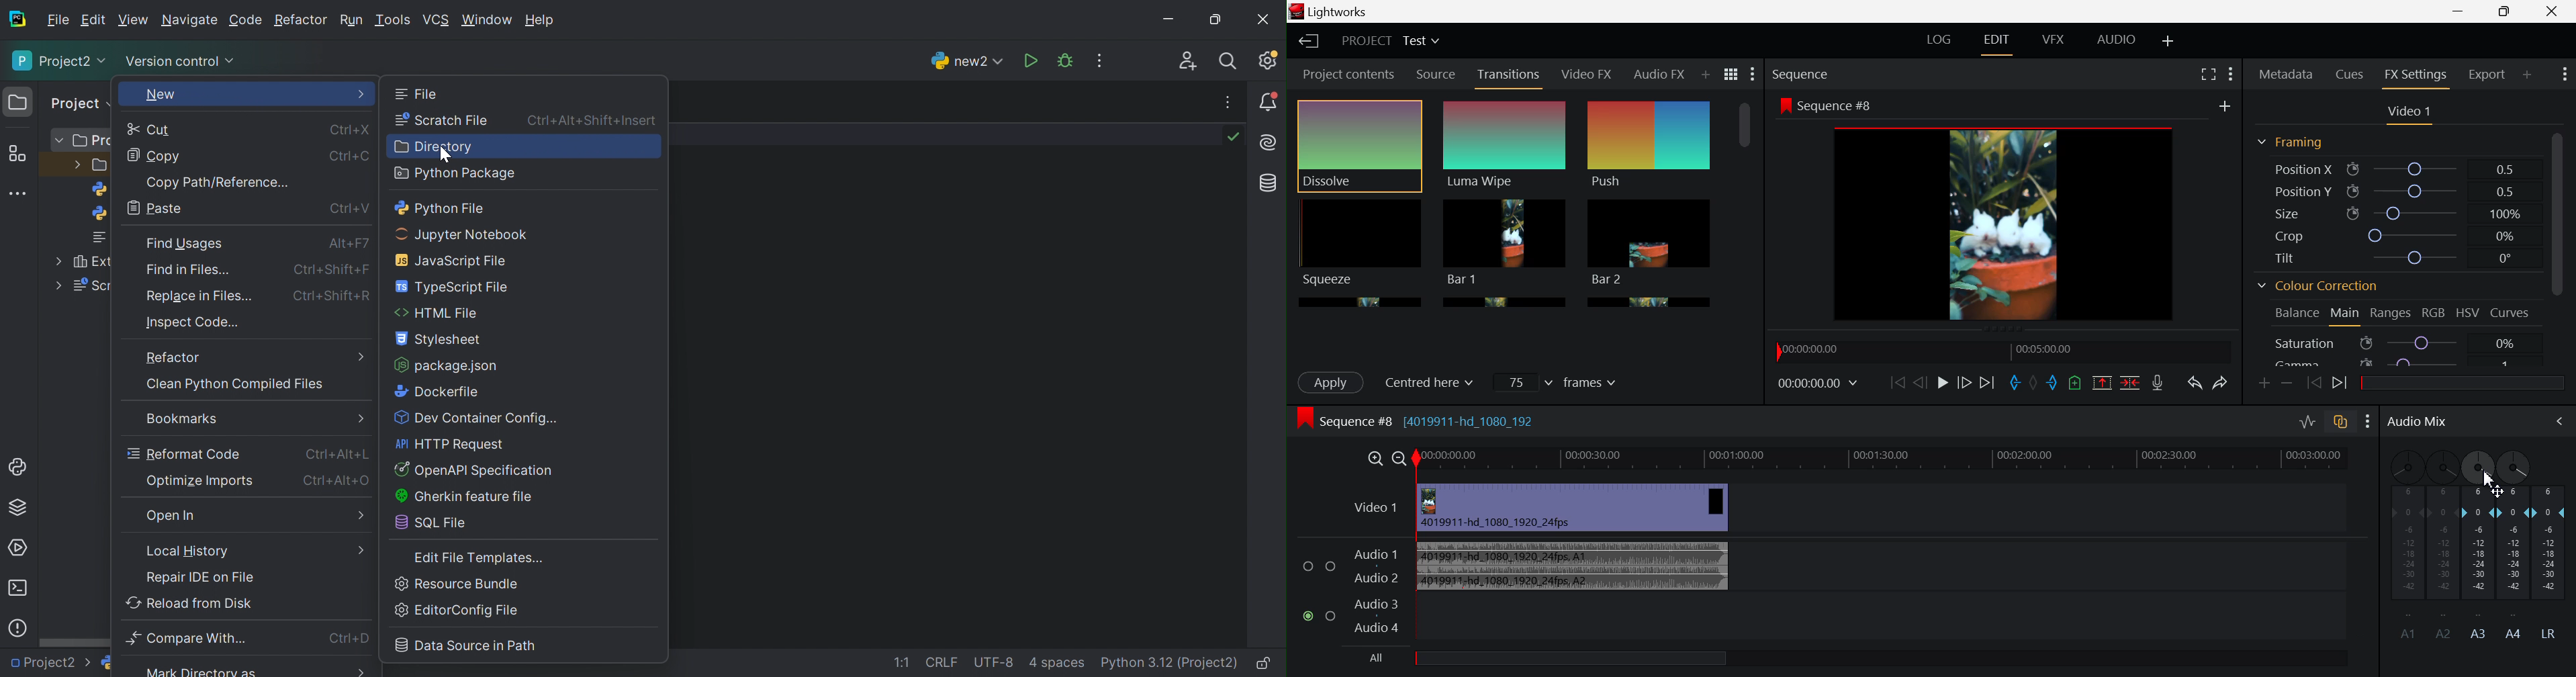  What do you see at coordinates (2166, 40) in the screenshot?
I see `Add Layout` at bounding box center [2166, 40].